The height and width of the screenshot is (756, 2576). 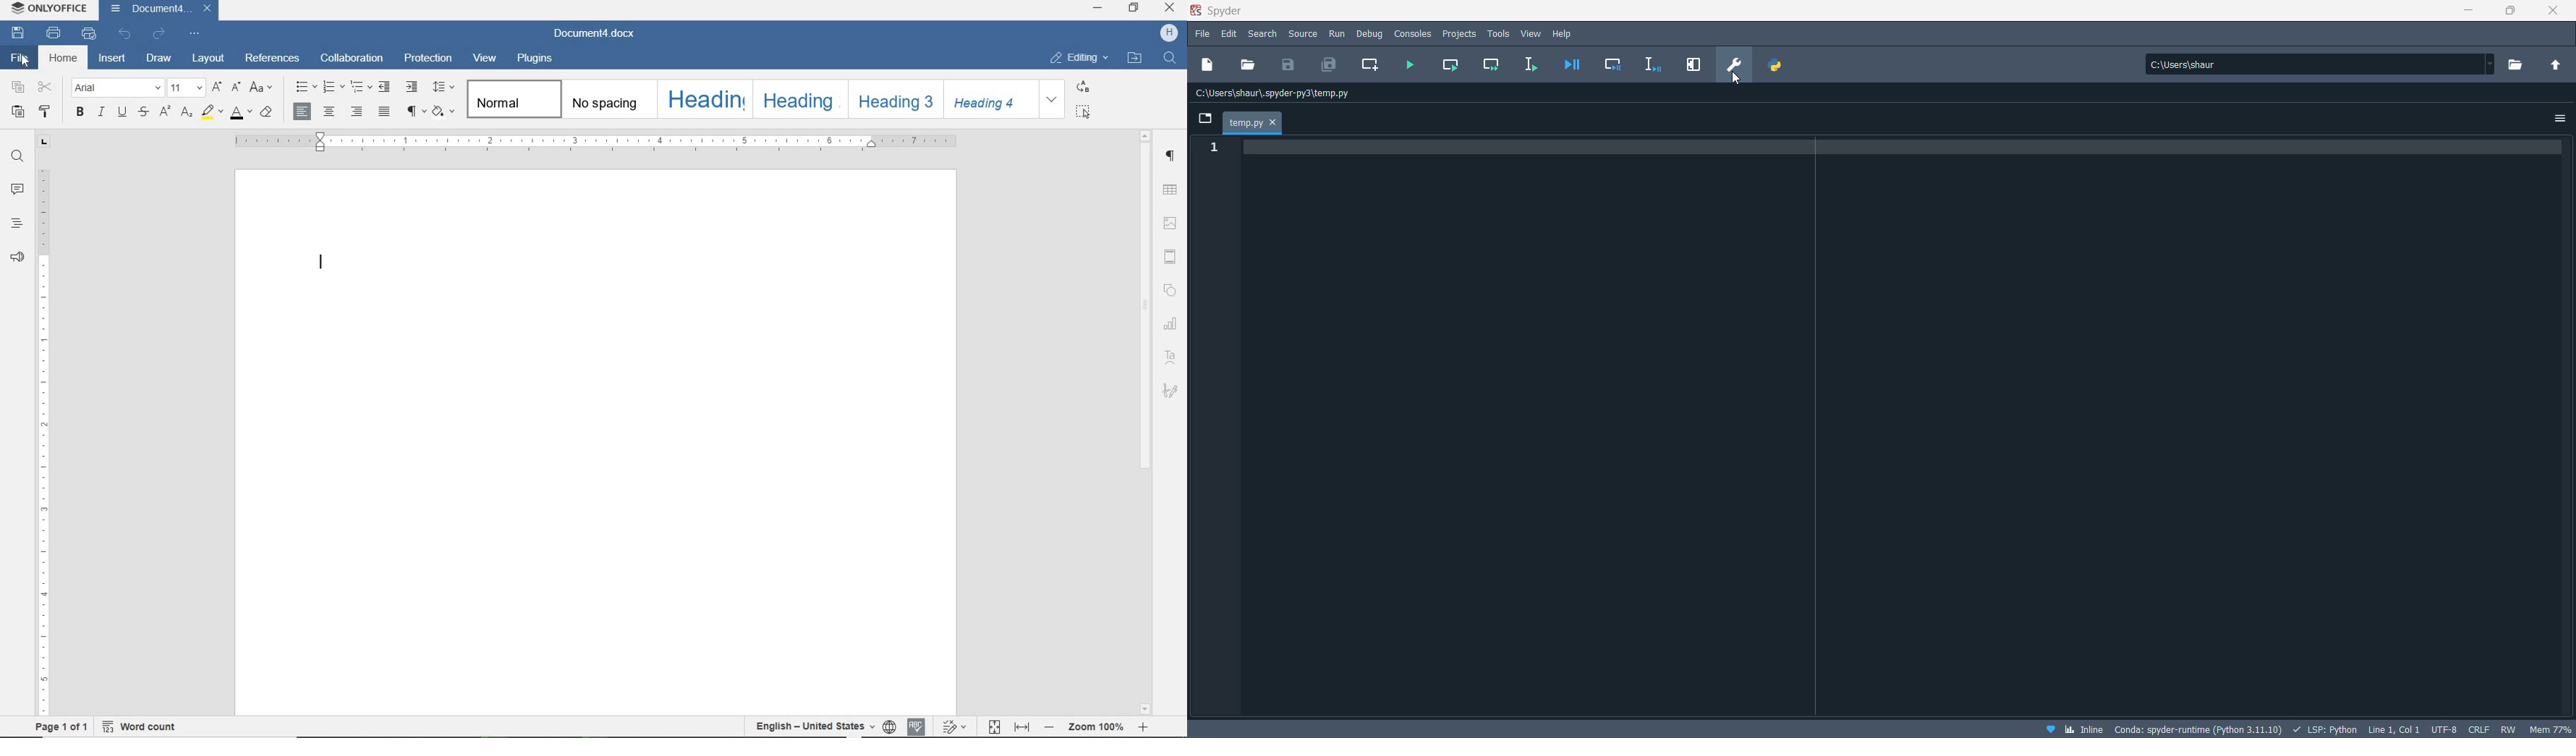 I want to click on new file, so click(x=1208, y=67).